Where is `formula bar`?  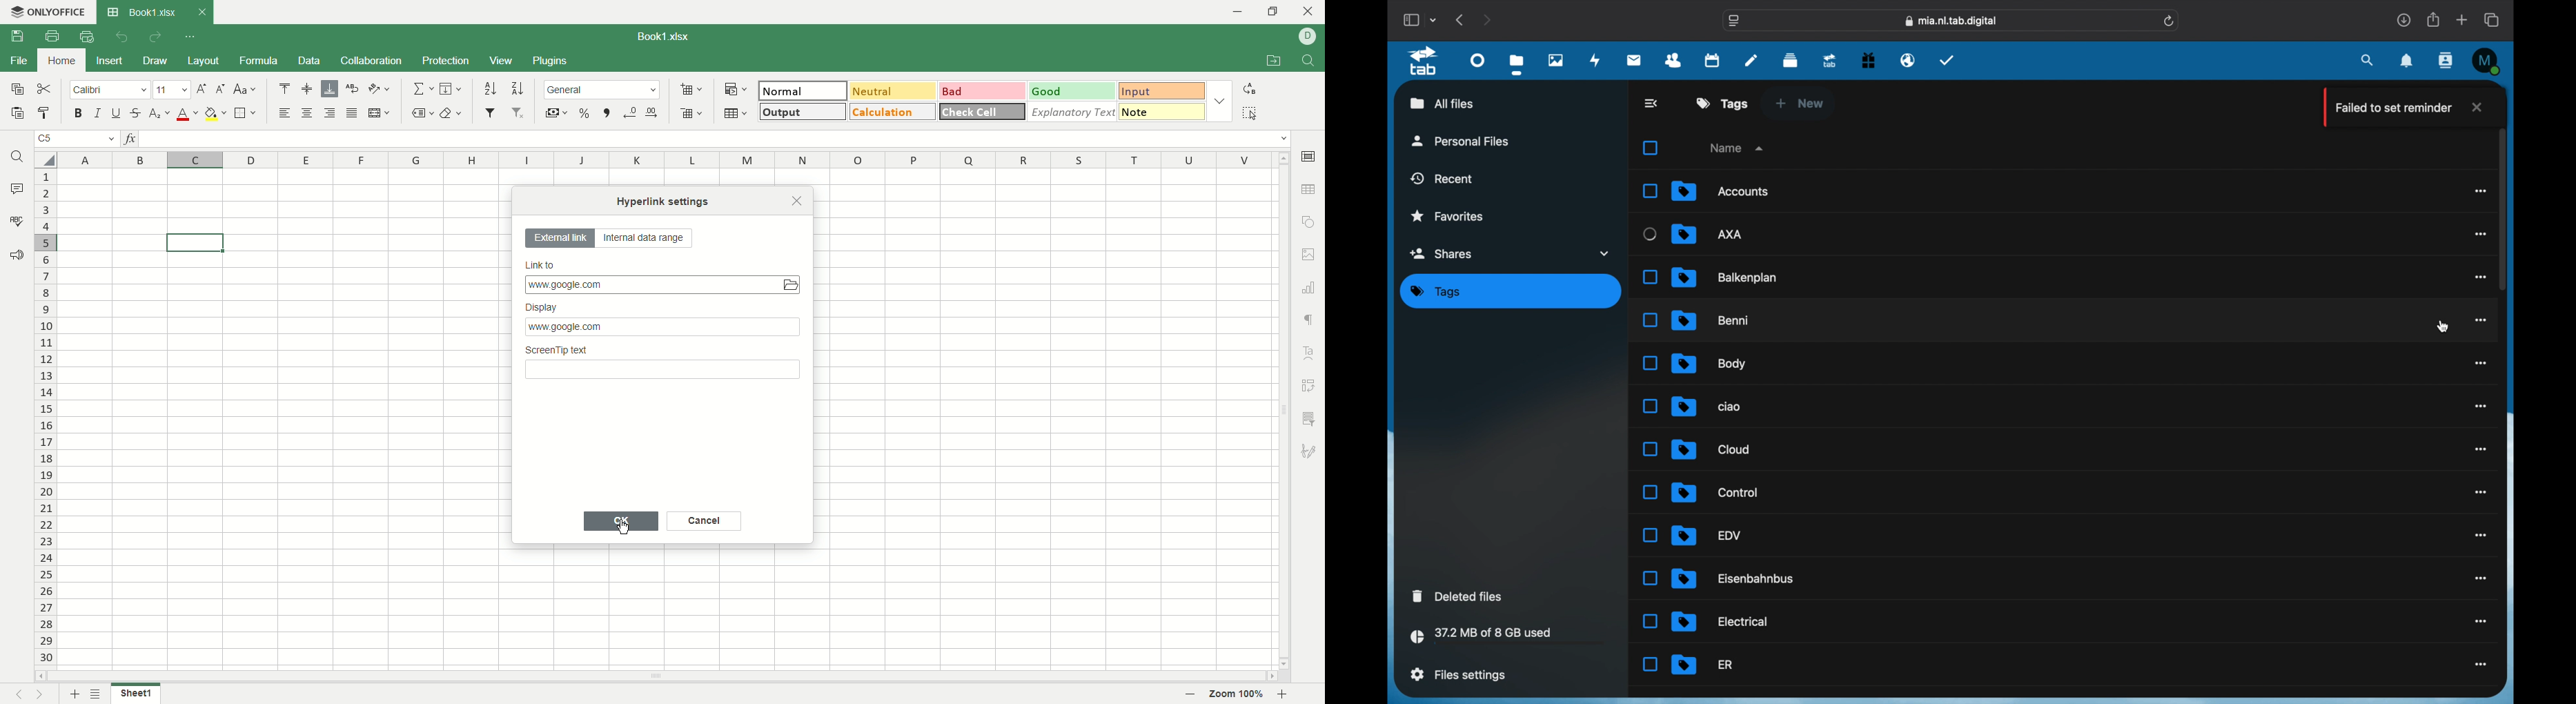
formula bar is located at coordinates (716, 139).